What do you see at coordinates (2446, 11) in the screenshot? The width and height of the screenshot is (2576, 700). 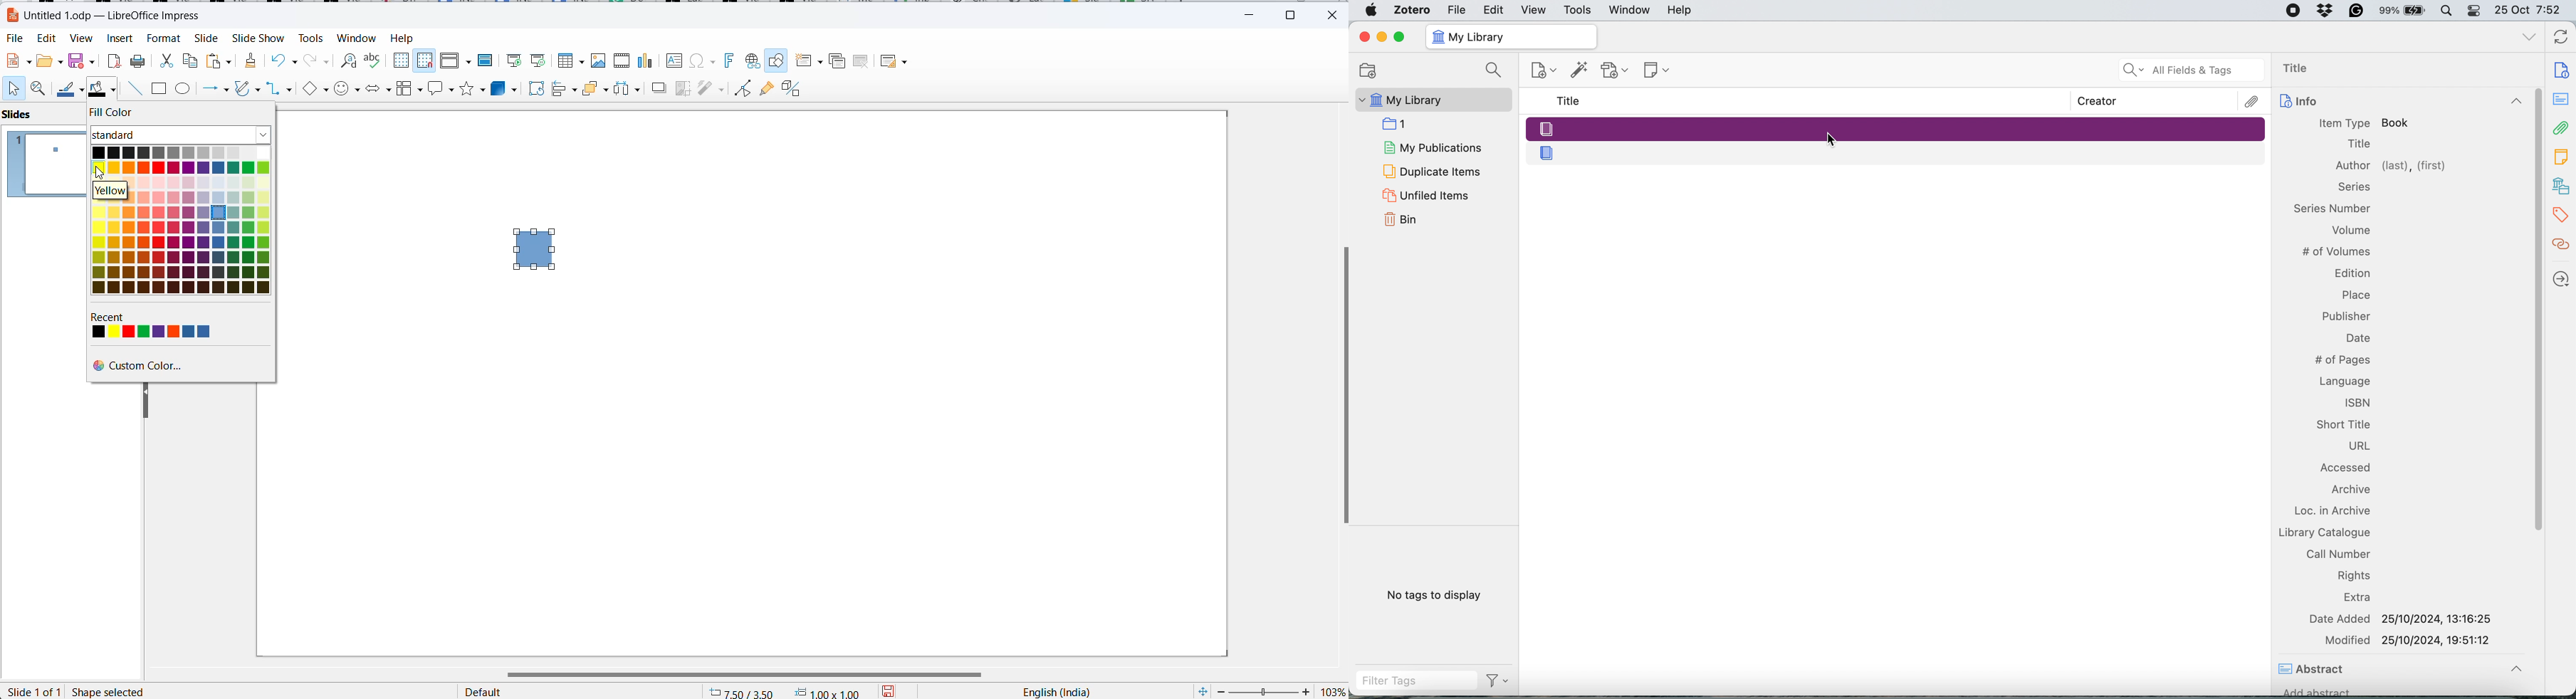 I see `Spotlight Search` at bounding box center [2446, 11].